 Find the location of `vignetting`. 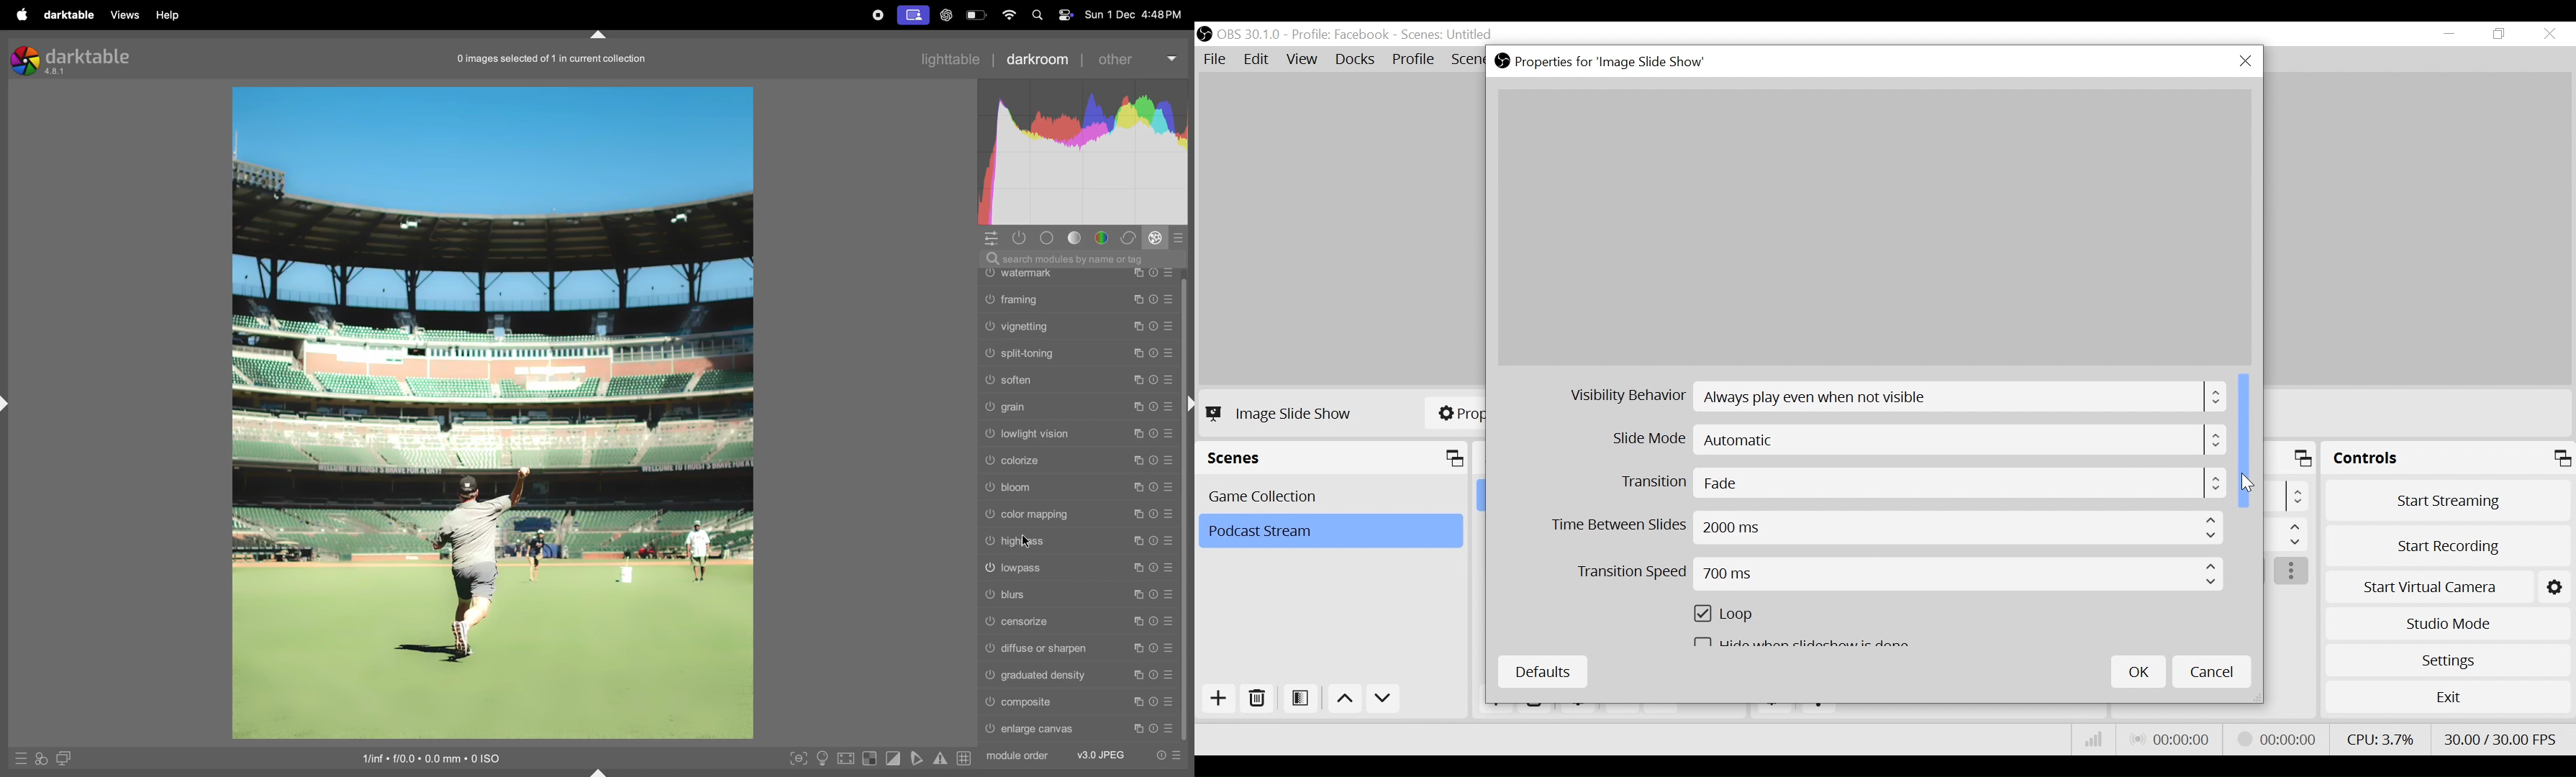

vignetting is located at coordinates (1079, 328).